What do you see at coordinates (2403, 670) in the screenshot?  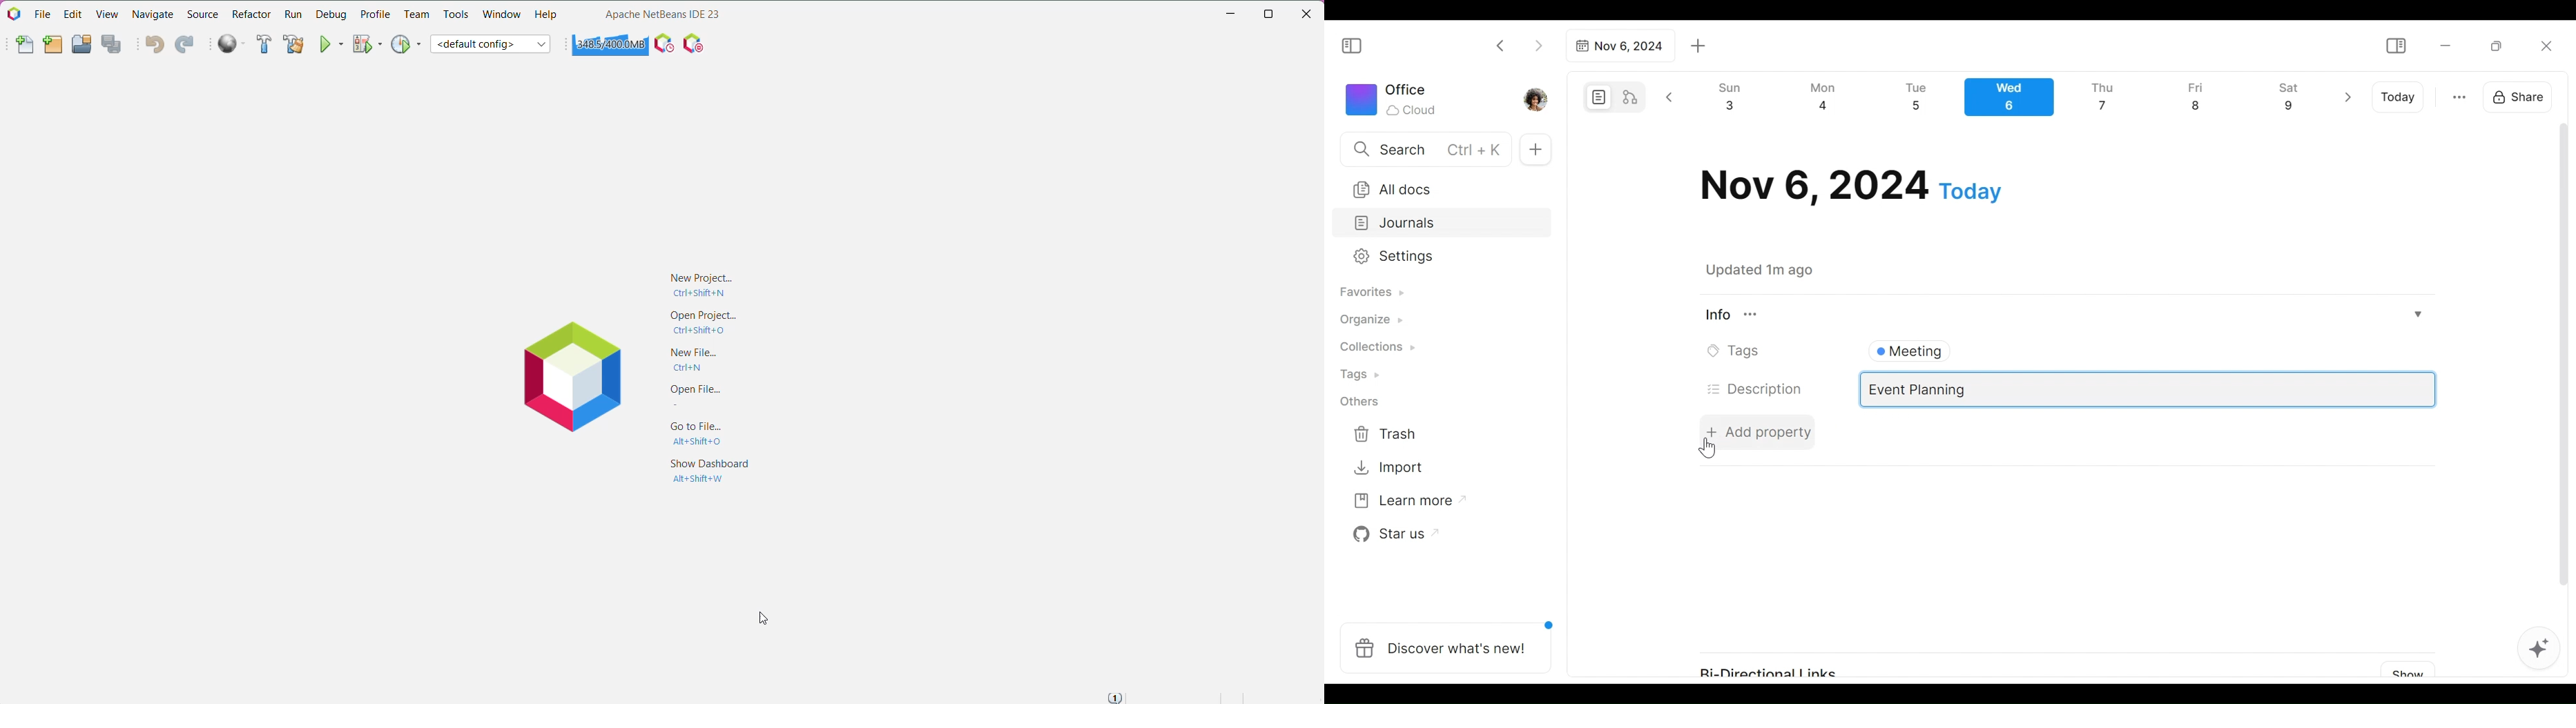 I see `Show` at bounding box center [2403, 670].